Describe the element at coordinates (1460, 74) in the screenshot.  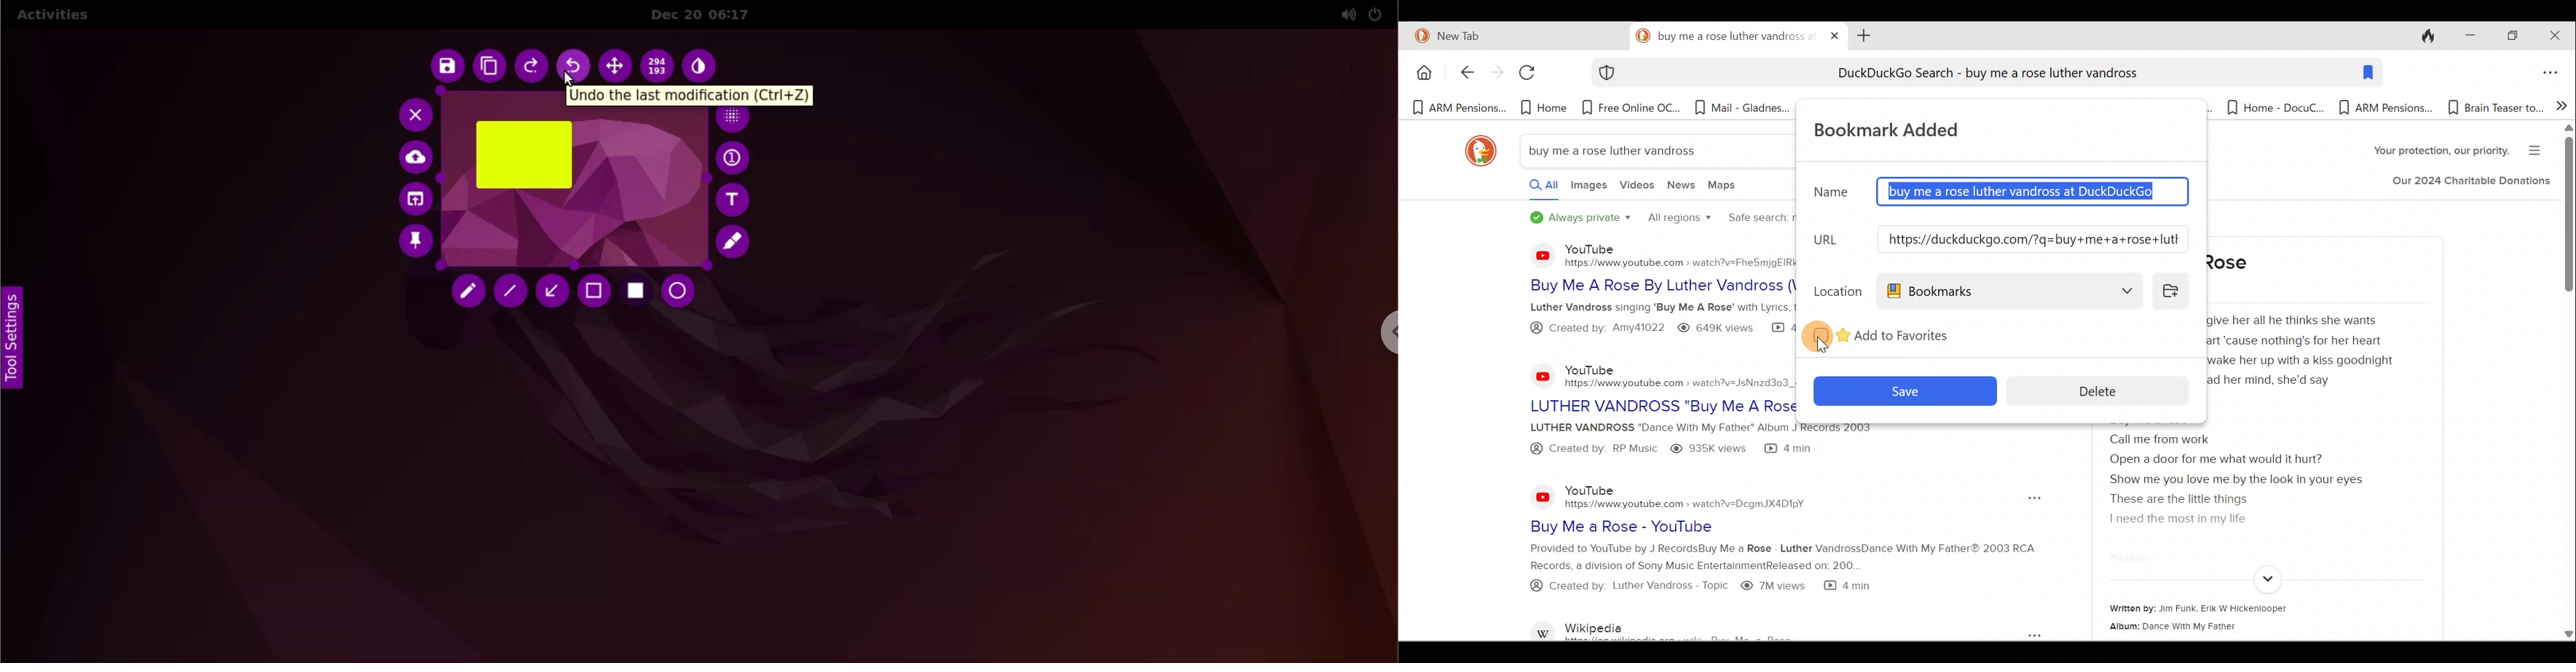
I see `Back` at that location.